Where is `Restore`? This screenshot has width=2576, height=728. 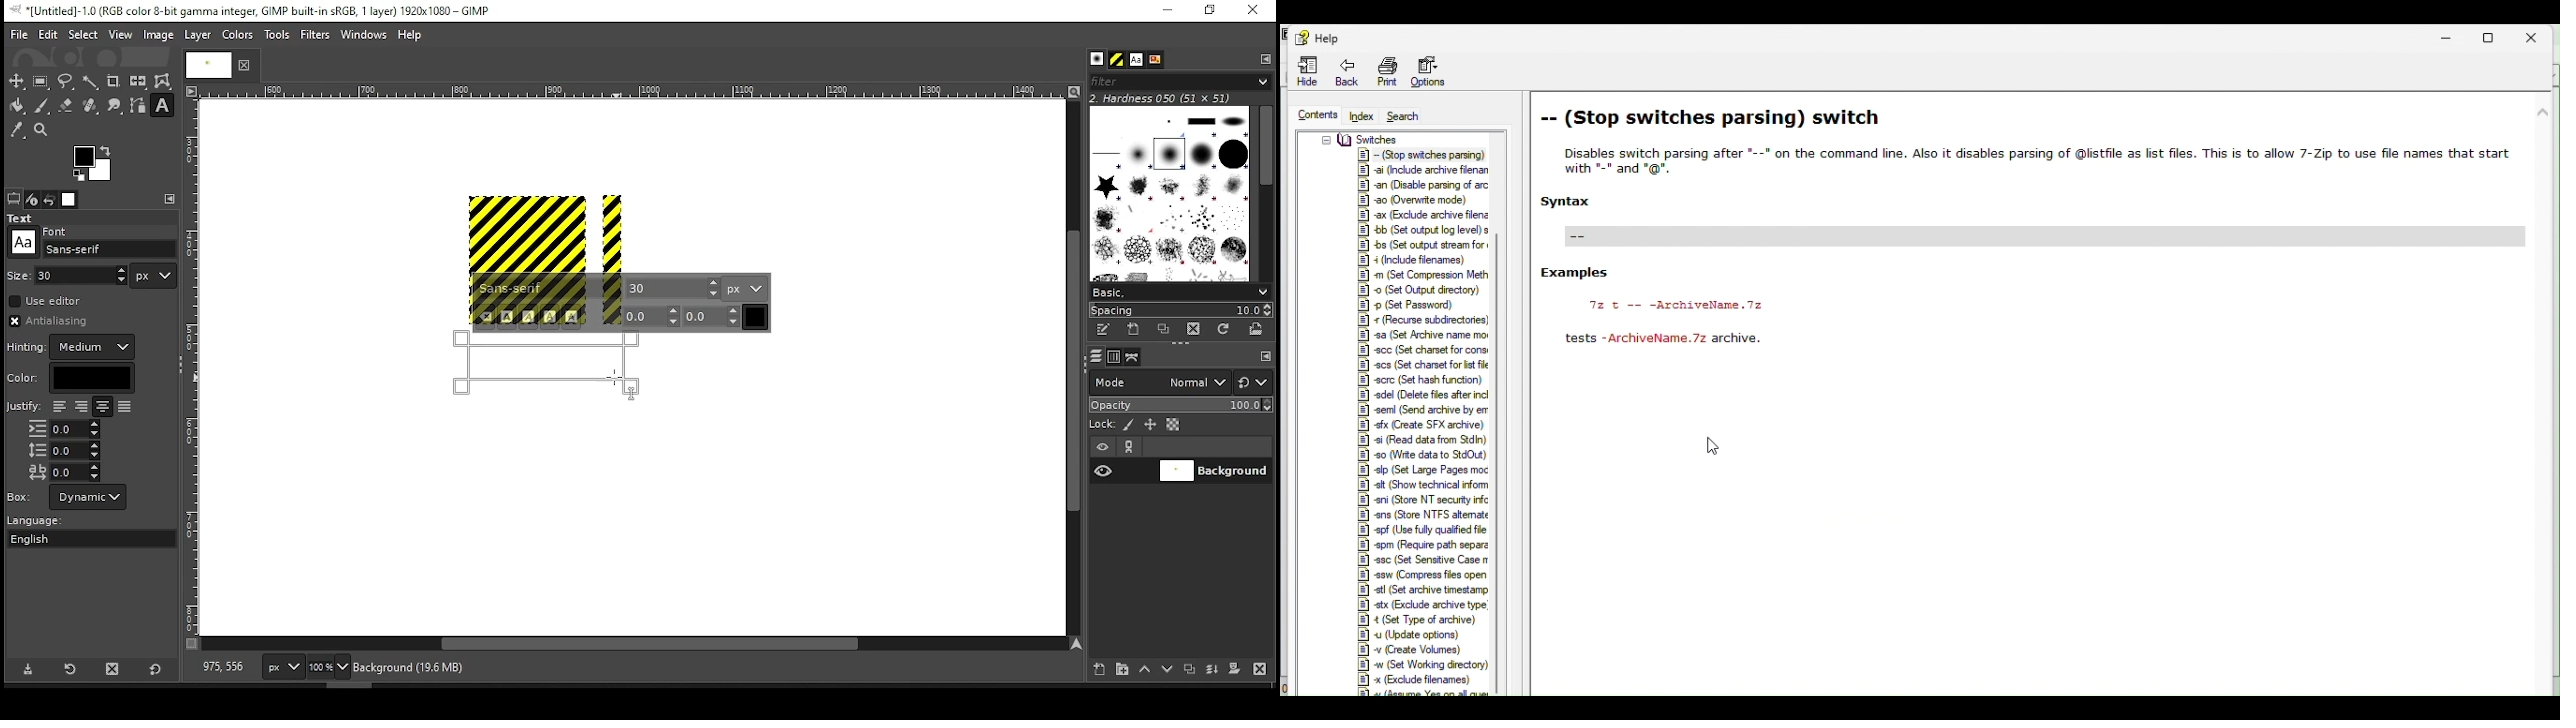 Restore is located at coordinates (2488, 39).